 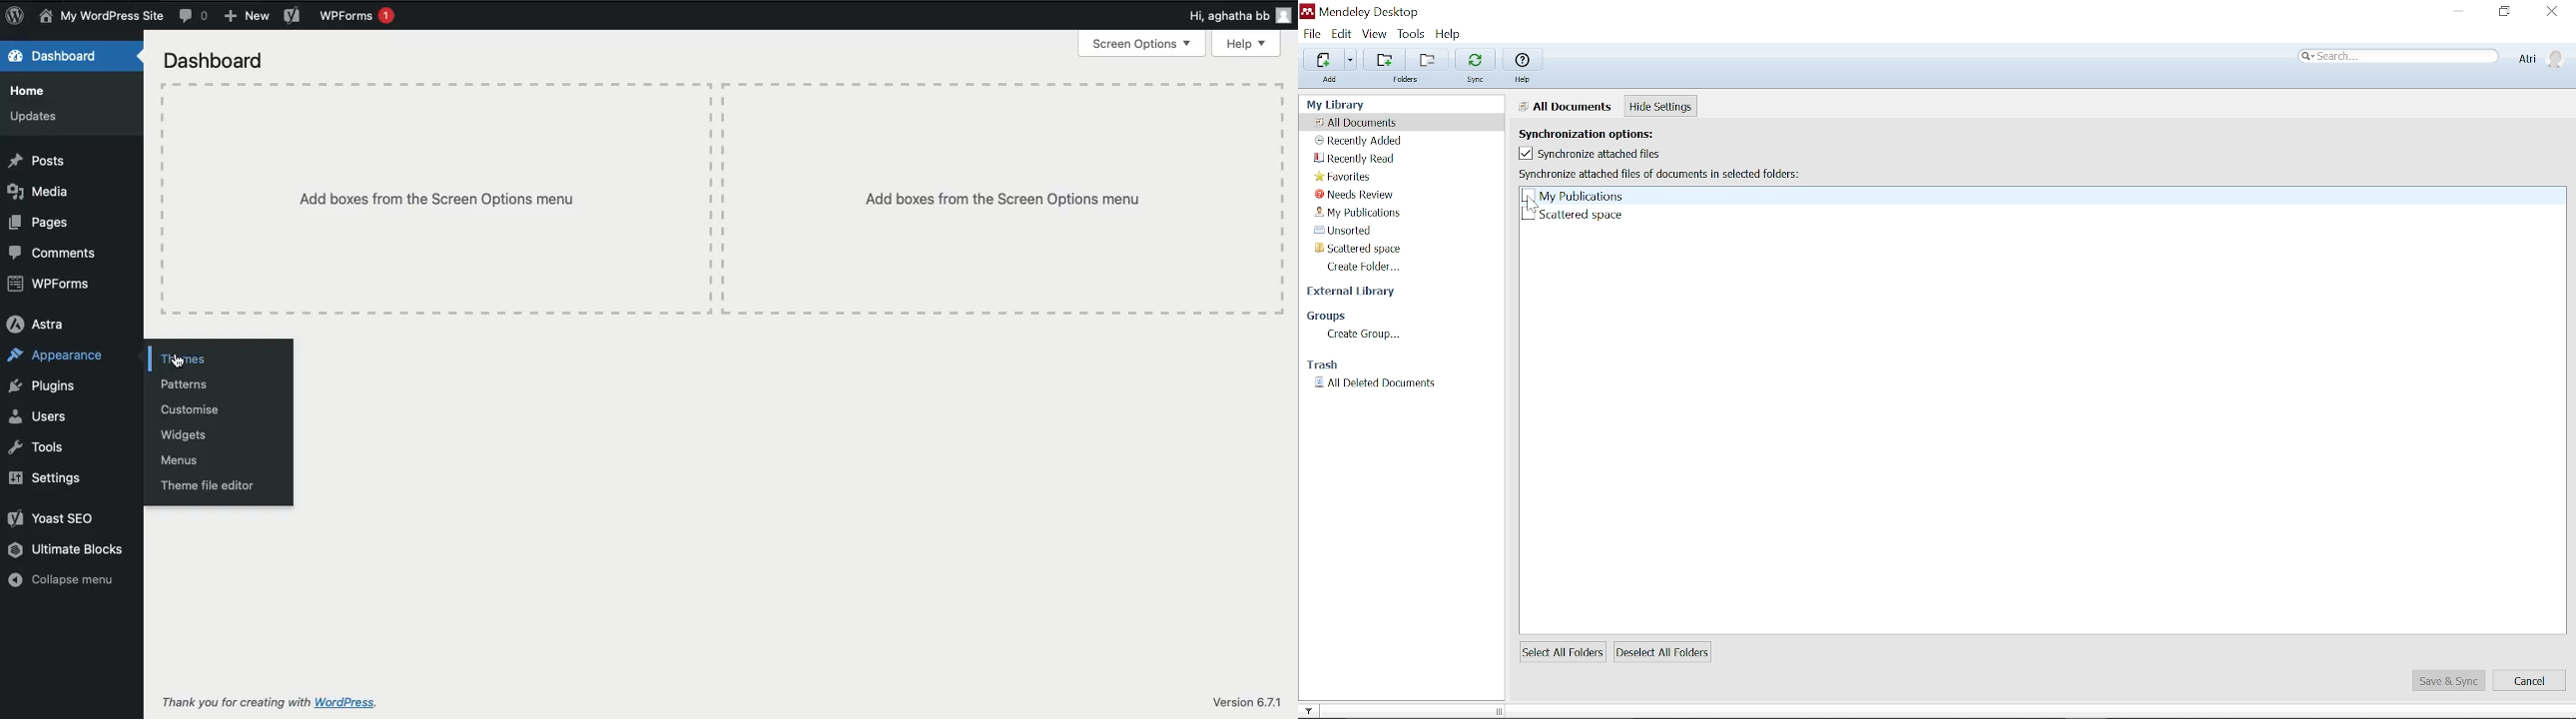 I want to click on File, so click(x=1312, y=34).